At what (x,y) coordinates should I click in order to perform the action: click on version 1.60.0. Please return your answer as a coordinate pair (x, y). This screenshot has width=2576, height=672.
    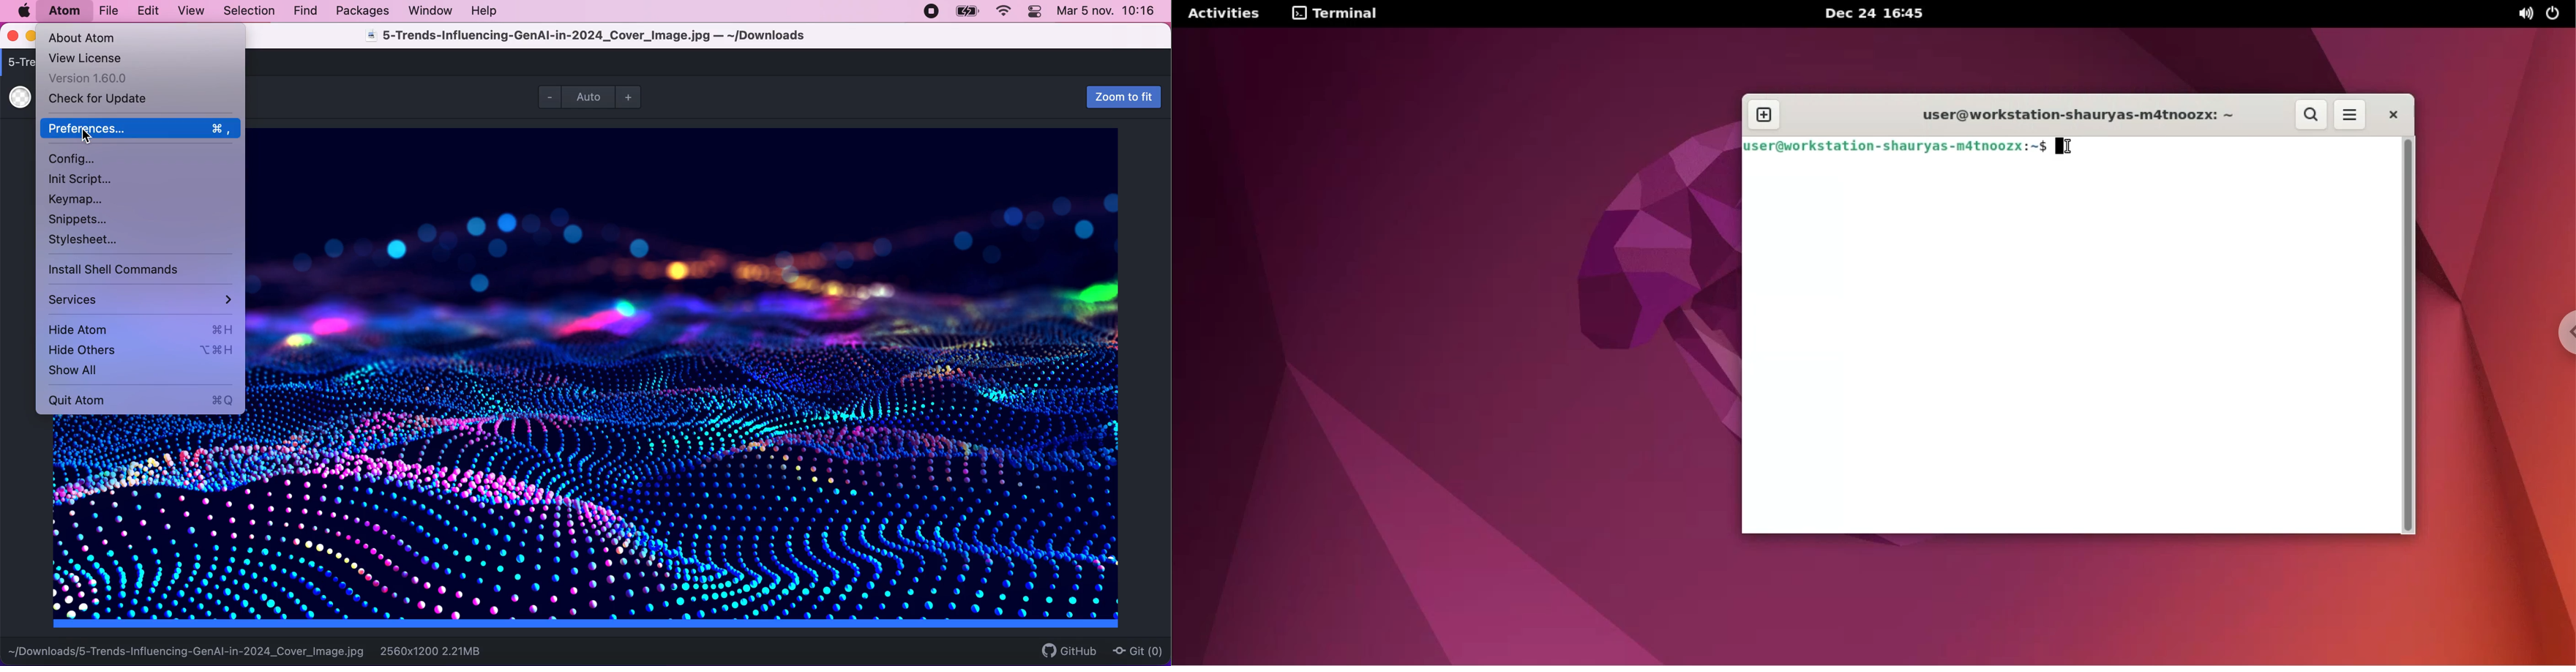
    Looking at the image, I should click on (95, 78).